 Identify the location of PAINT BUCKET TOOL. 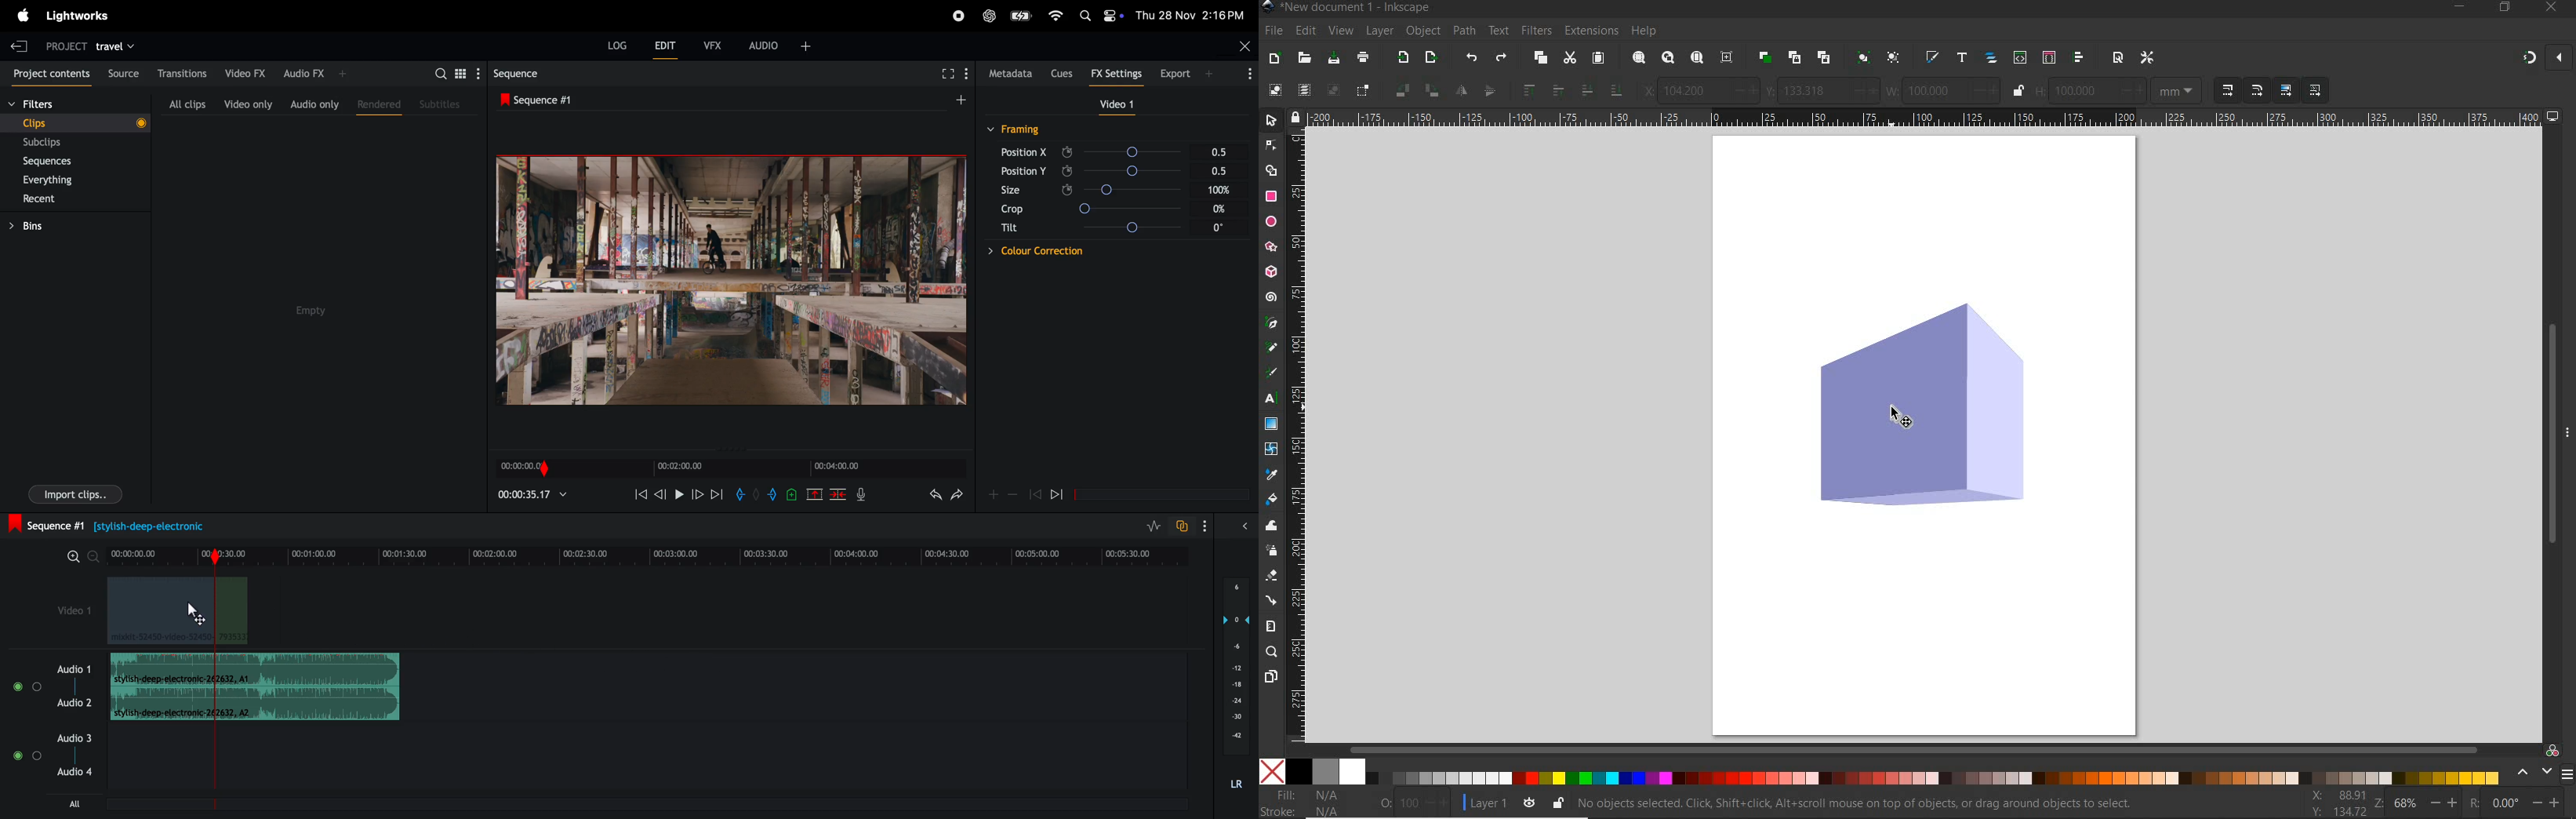
(1270, 499).